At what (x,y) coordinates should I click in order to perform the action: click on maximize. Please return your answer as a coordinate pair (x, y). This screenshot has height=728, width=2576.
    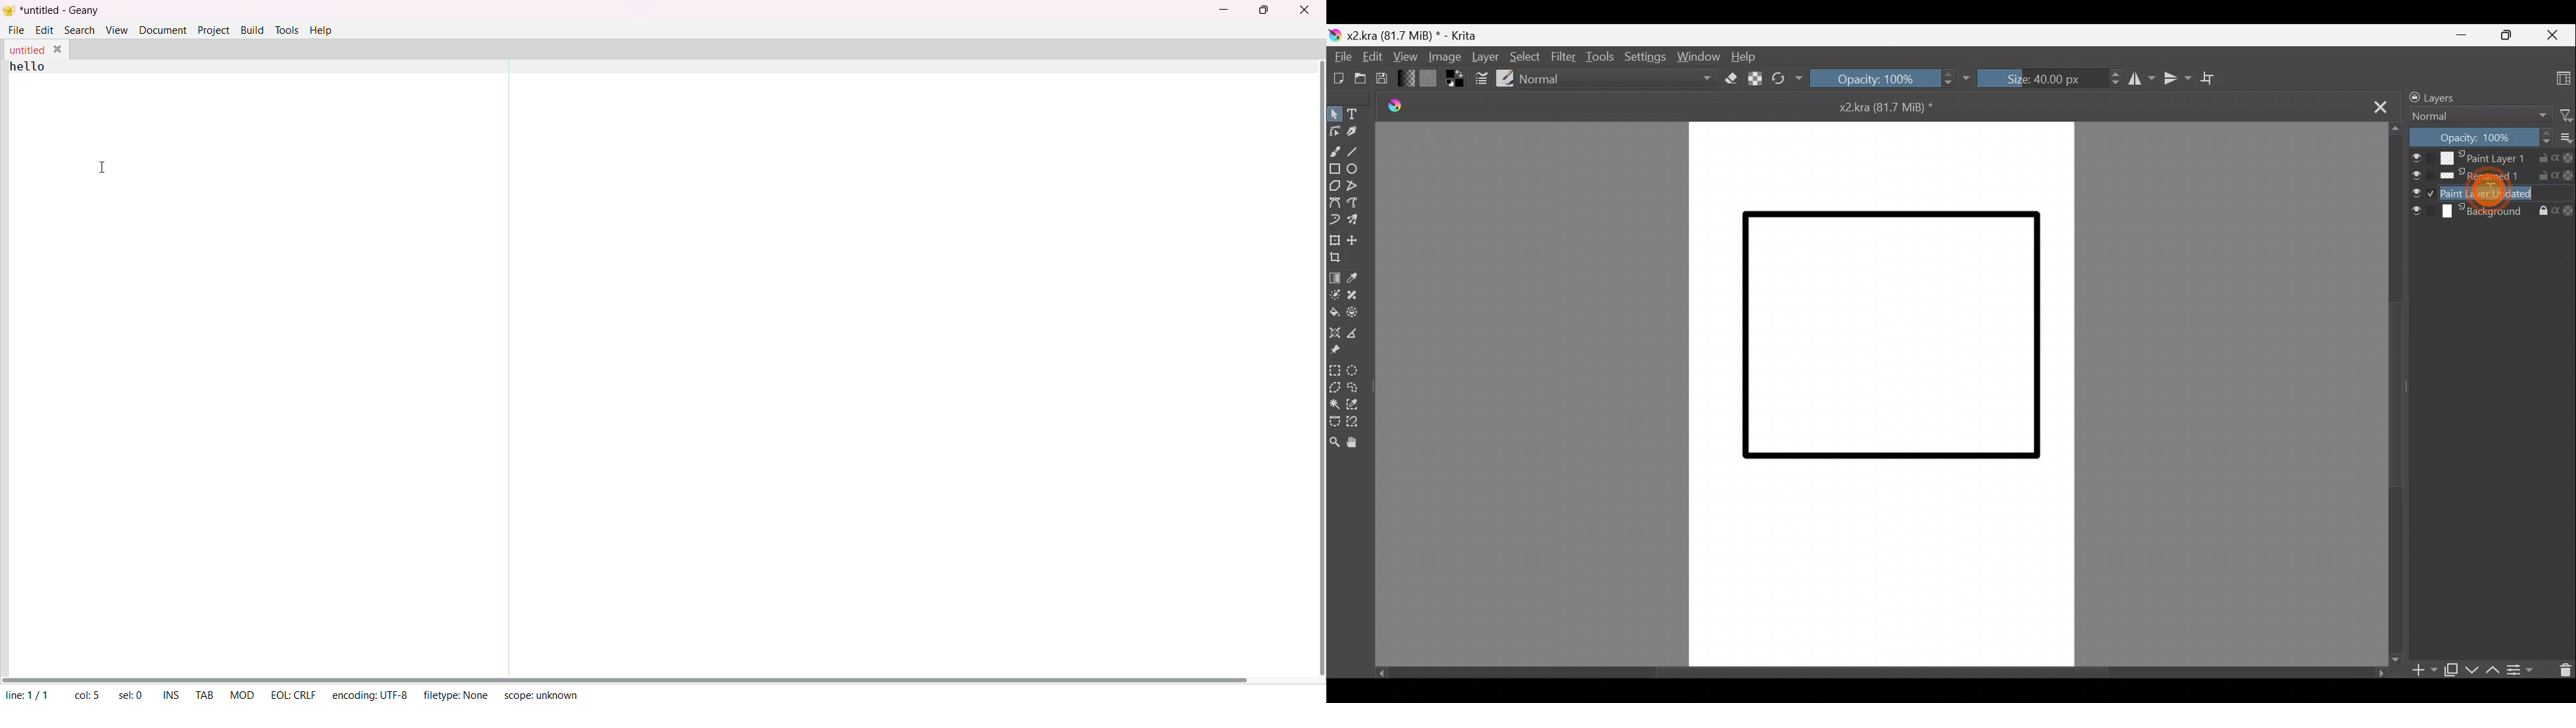
    Looking at the image, I should click on (1268, 11).